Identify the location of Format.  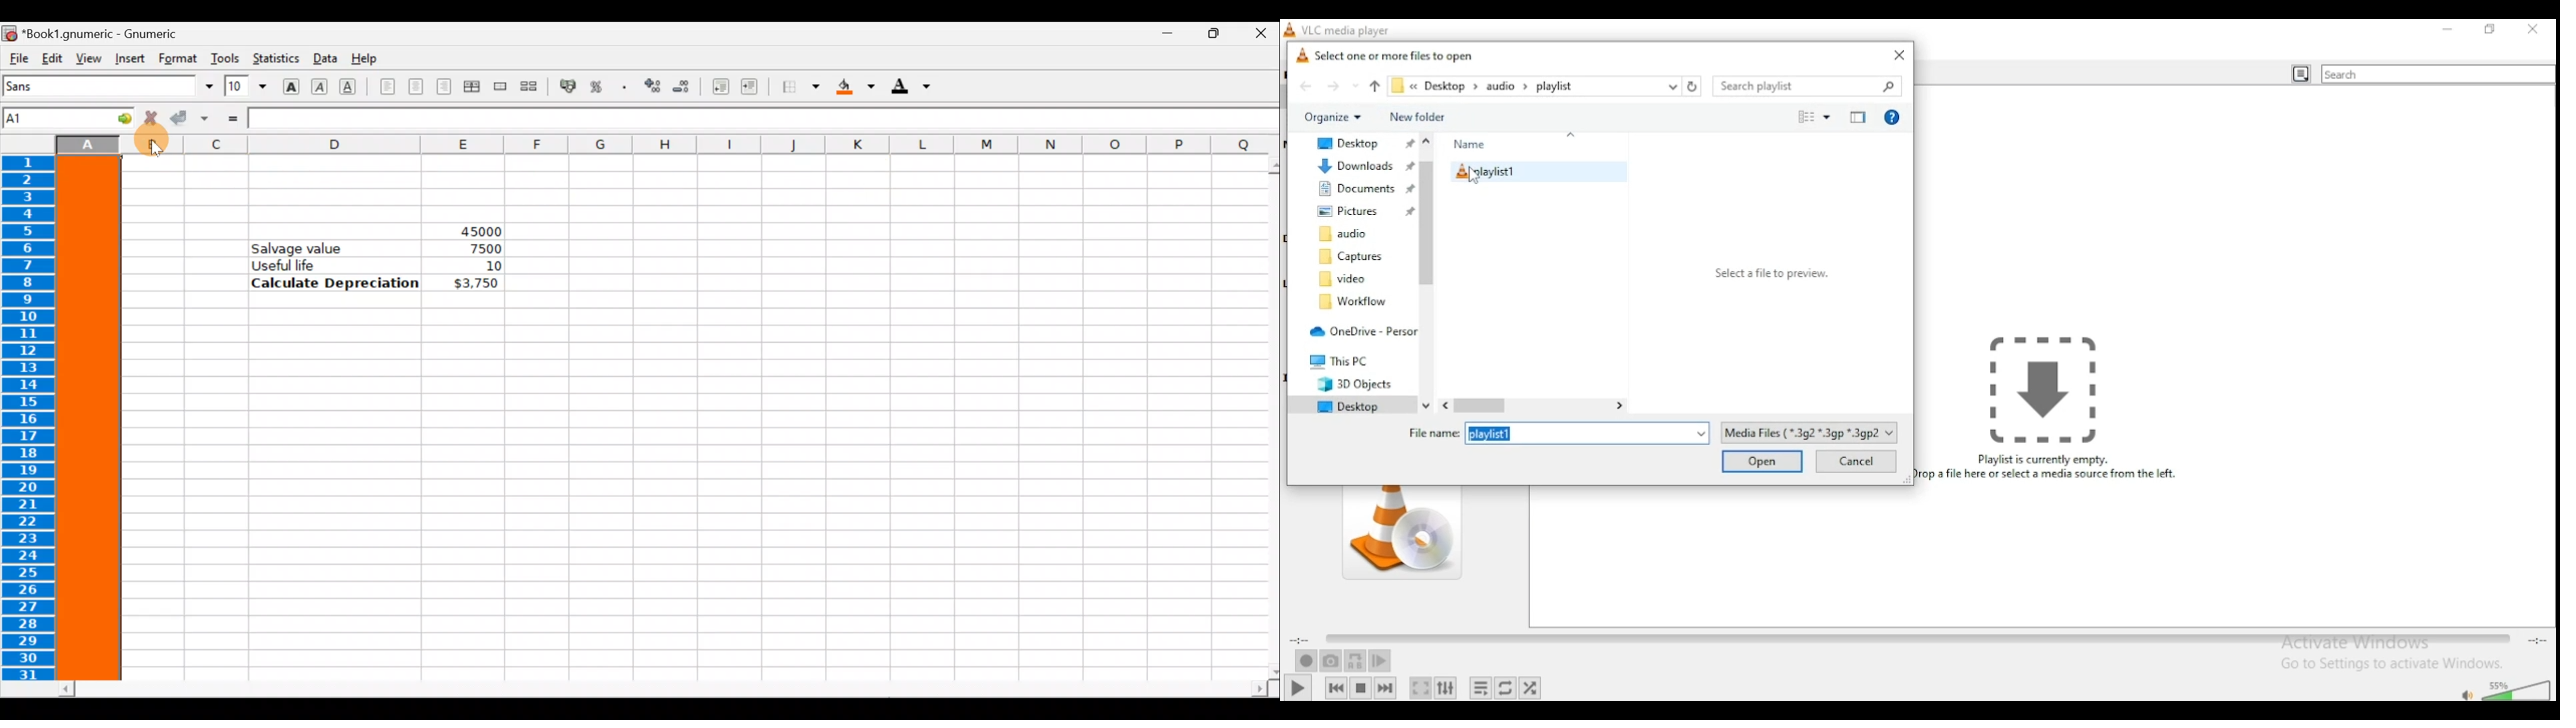
(179, 58).